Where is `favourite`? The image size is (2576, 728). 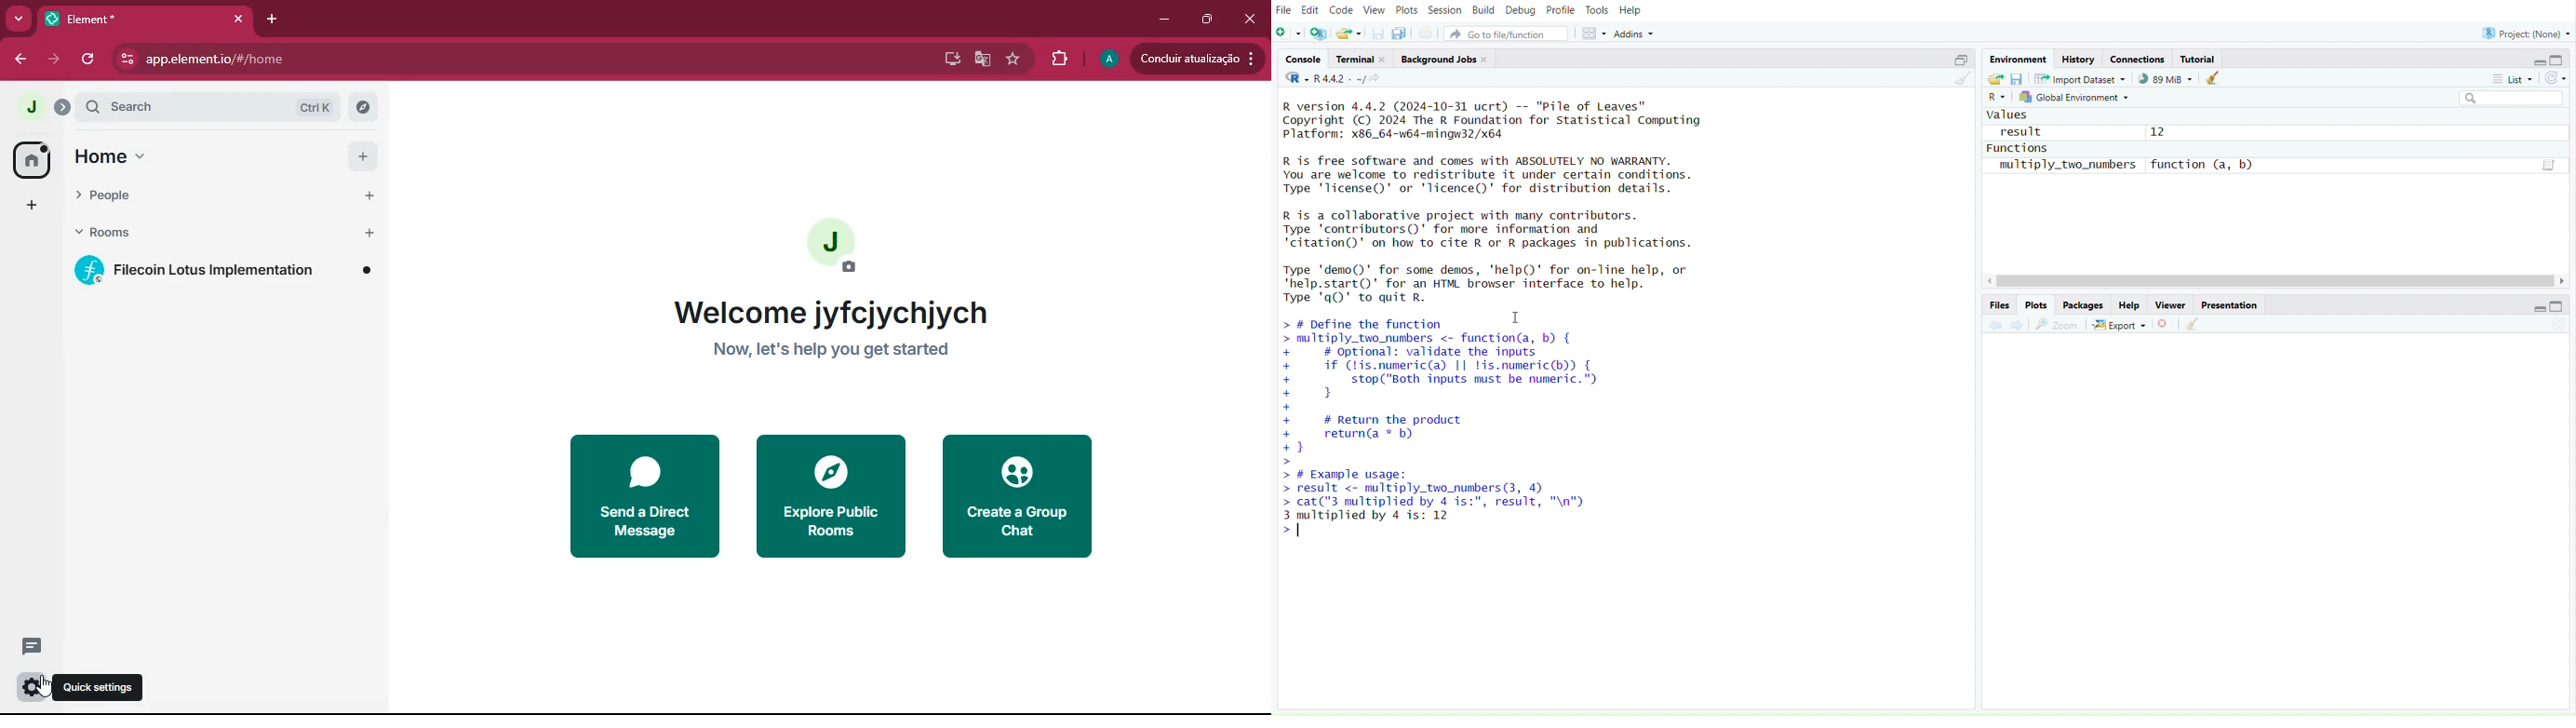
favourite is located at coordinates (1012, 61).